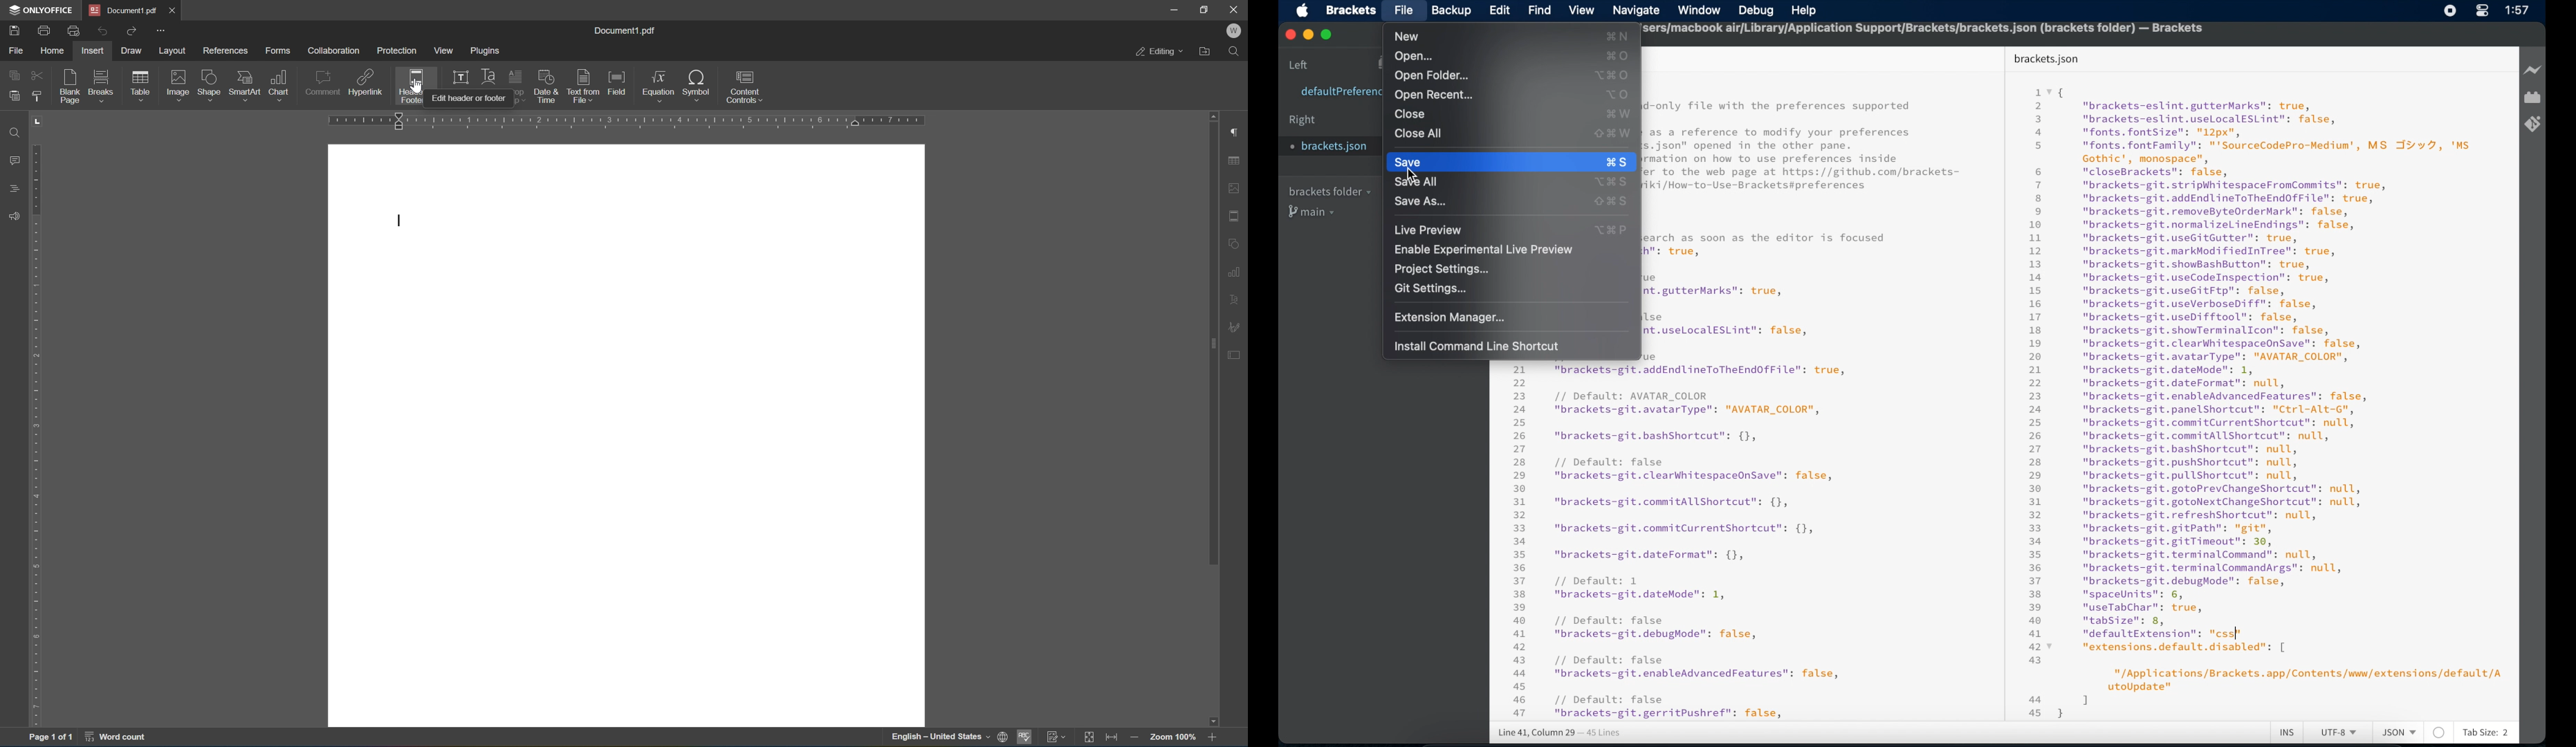 This screenshot has width=2576, height=756. What do you see at coordinates (1088, 738) in the screenshot?
I see `fit to slide` at bounding box center [1088, 738].